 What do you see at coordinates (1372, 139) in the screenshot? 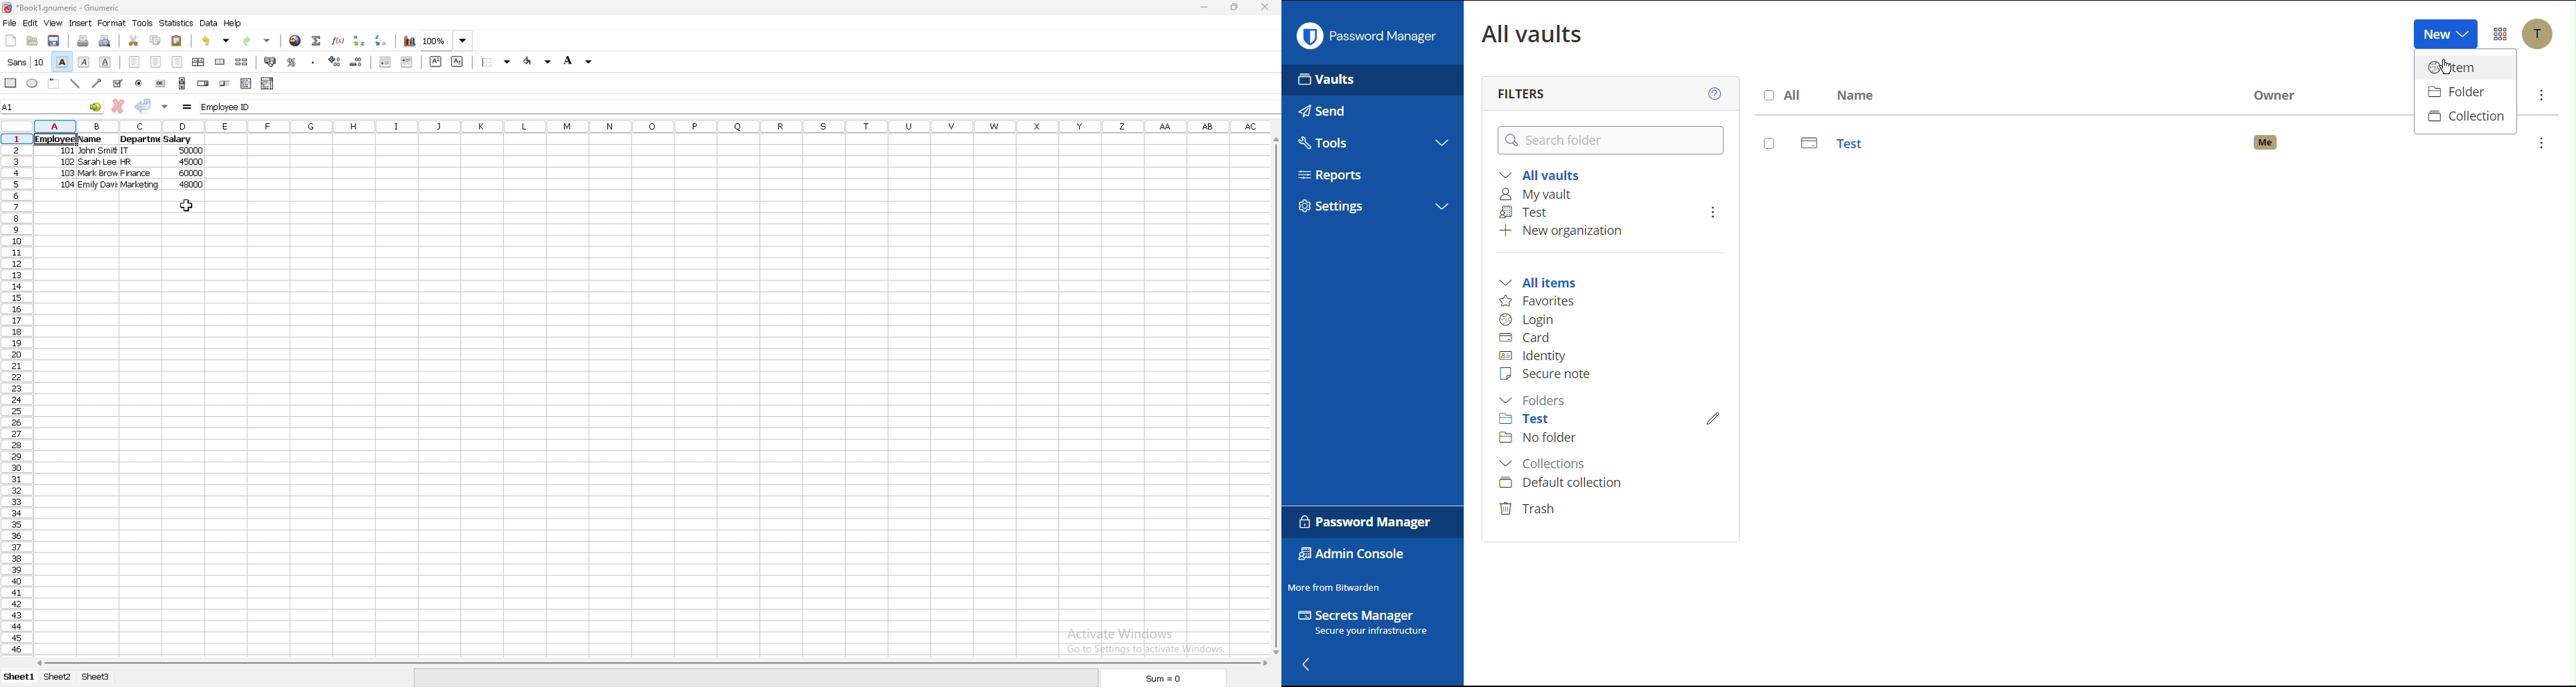
I see `Tools` at bounding box center [1372, 139].